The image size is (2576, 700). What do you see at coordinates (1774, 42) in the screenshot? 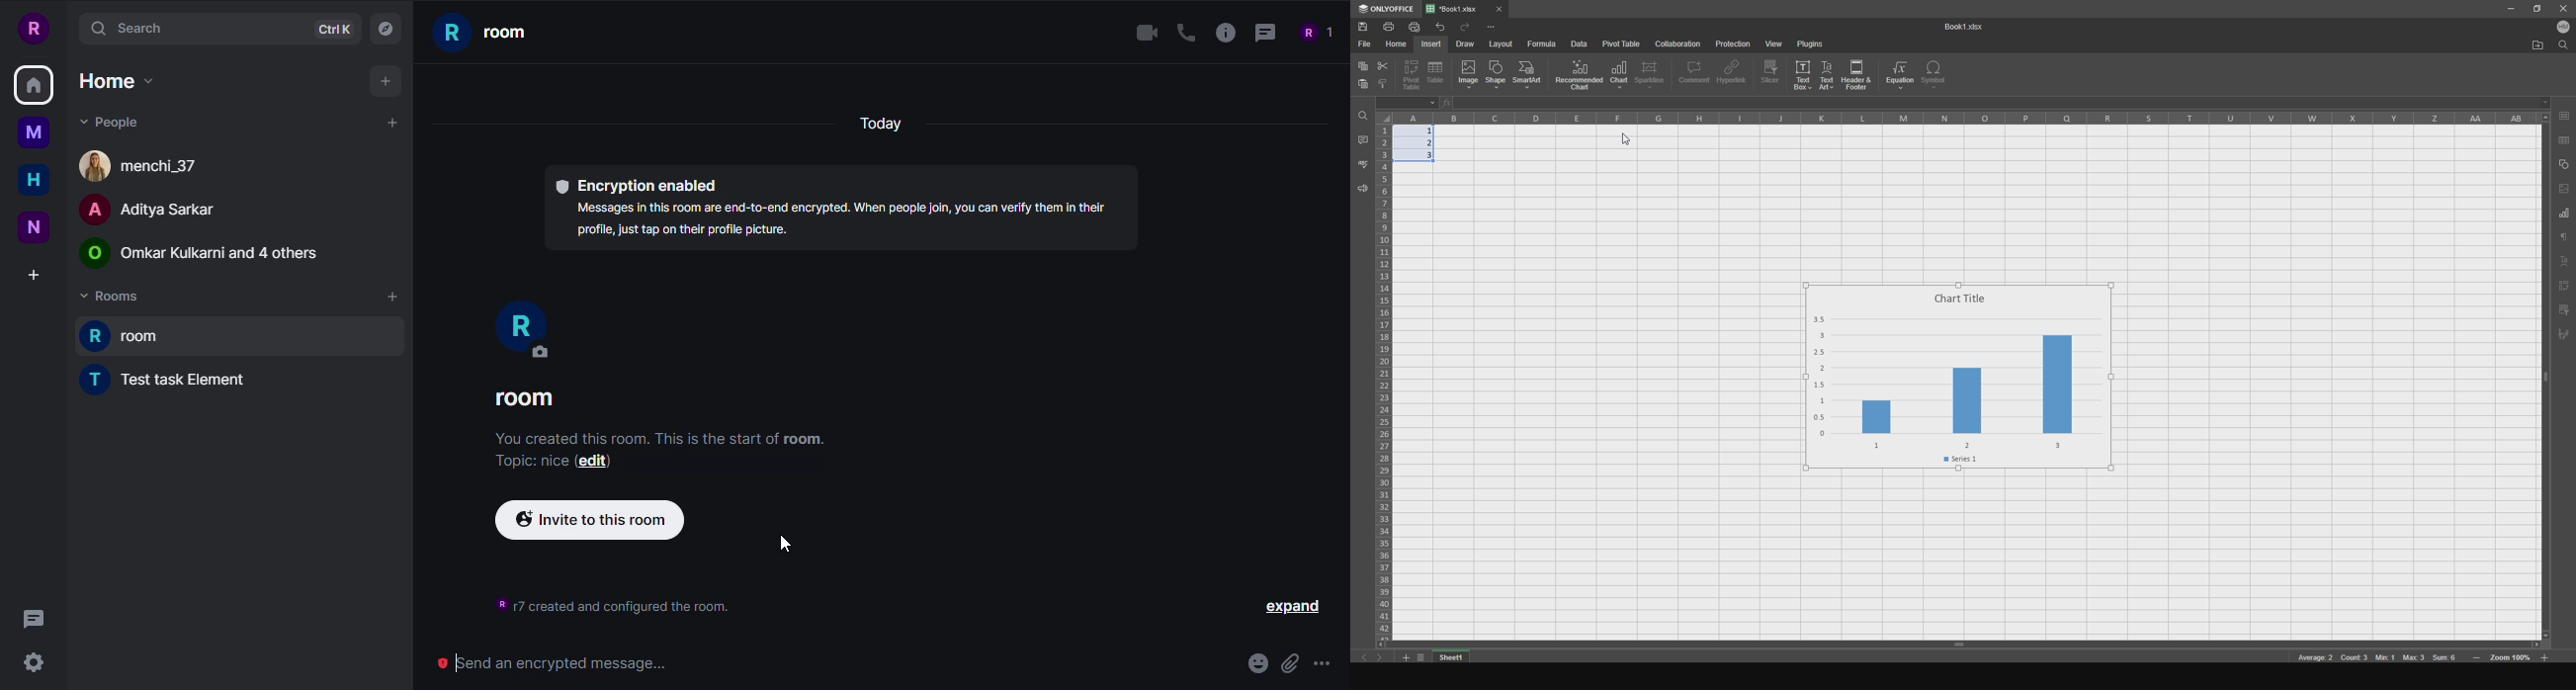
I see `view` at bounding box center [1774, 42].